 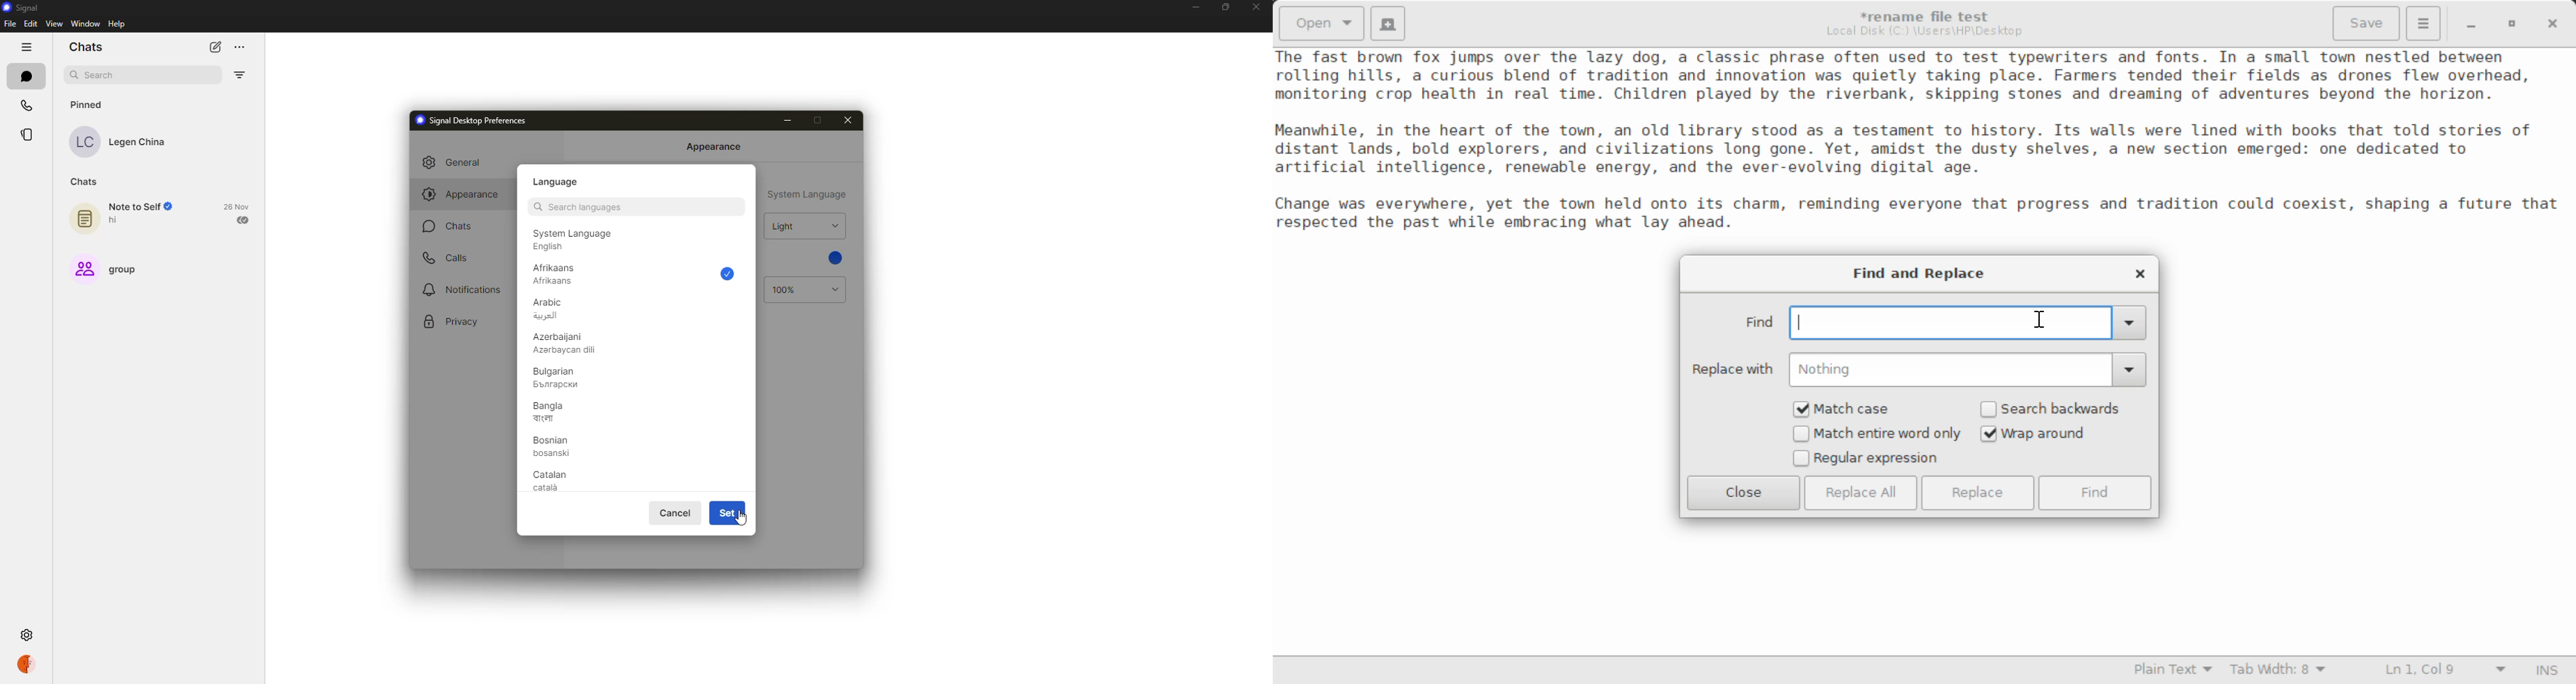 What do you see at coordinates (847, 121) in the screenshot?
I see `close` at bounding box center [847, 121].